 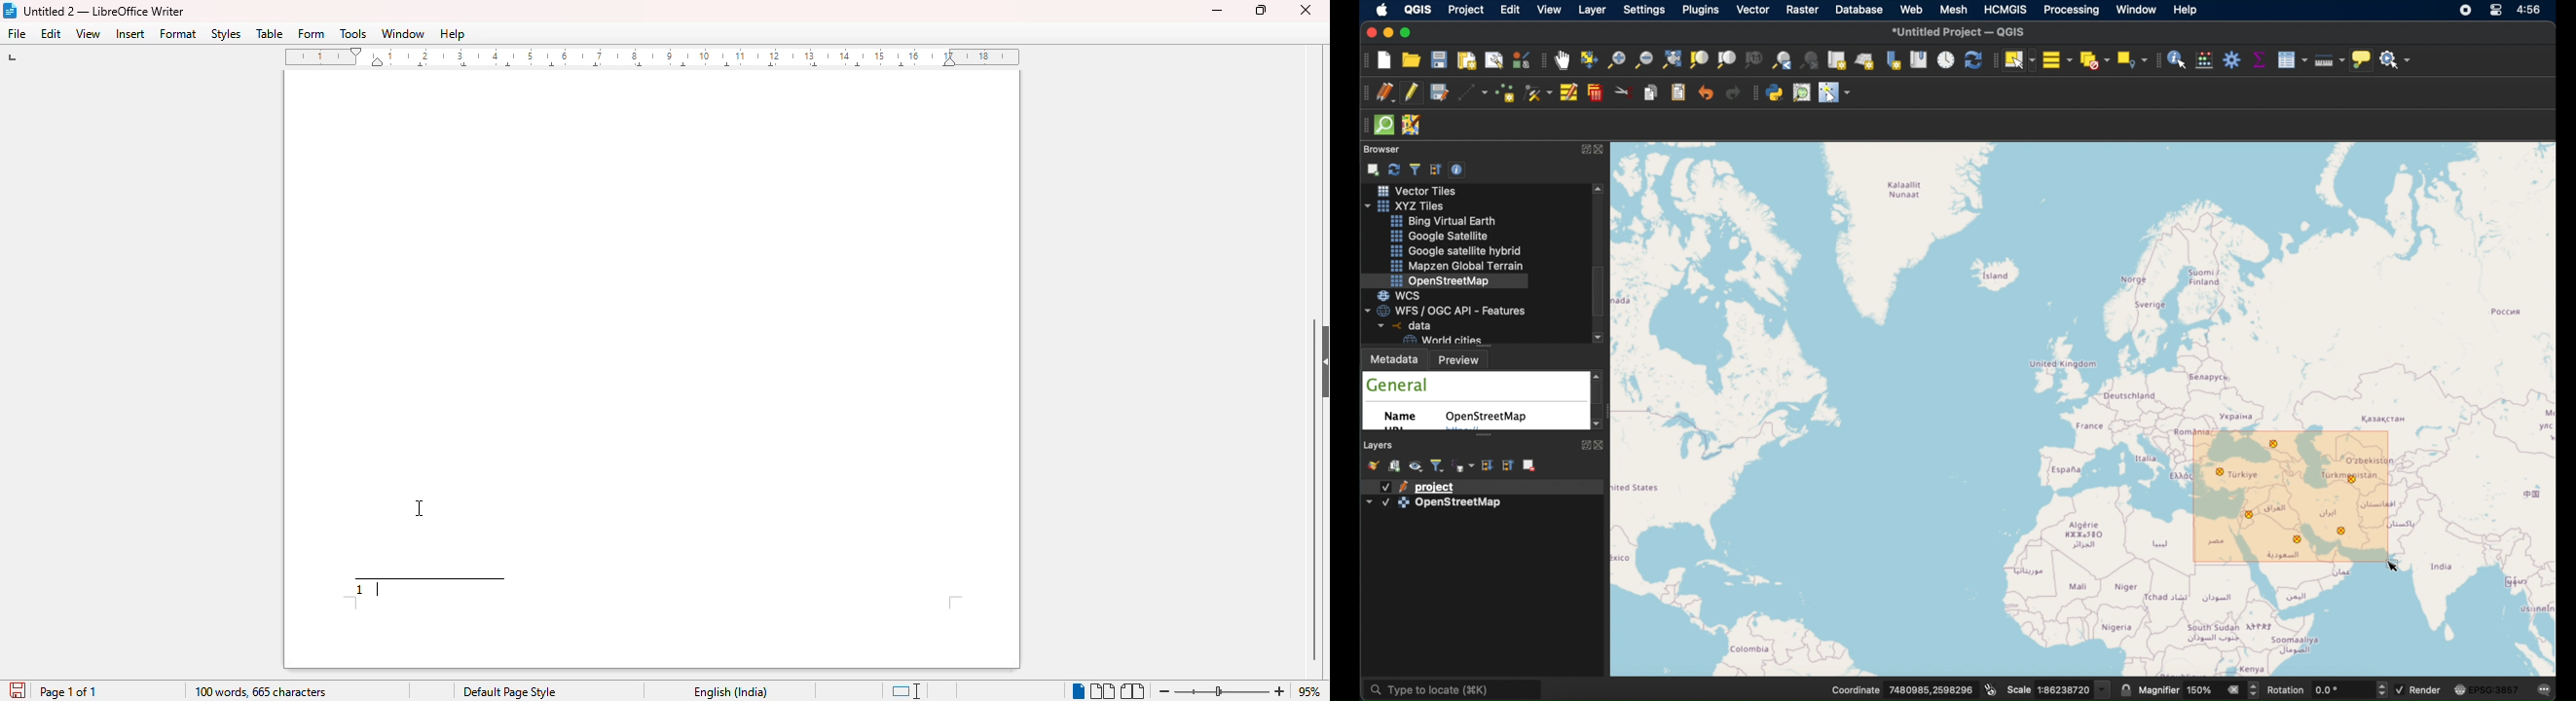 What do you see at coordinates (1261, 10) in the screenshot?
I see `maximize` at bounding box center [1261, 10].